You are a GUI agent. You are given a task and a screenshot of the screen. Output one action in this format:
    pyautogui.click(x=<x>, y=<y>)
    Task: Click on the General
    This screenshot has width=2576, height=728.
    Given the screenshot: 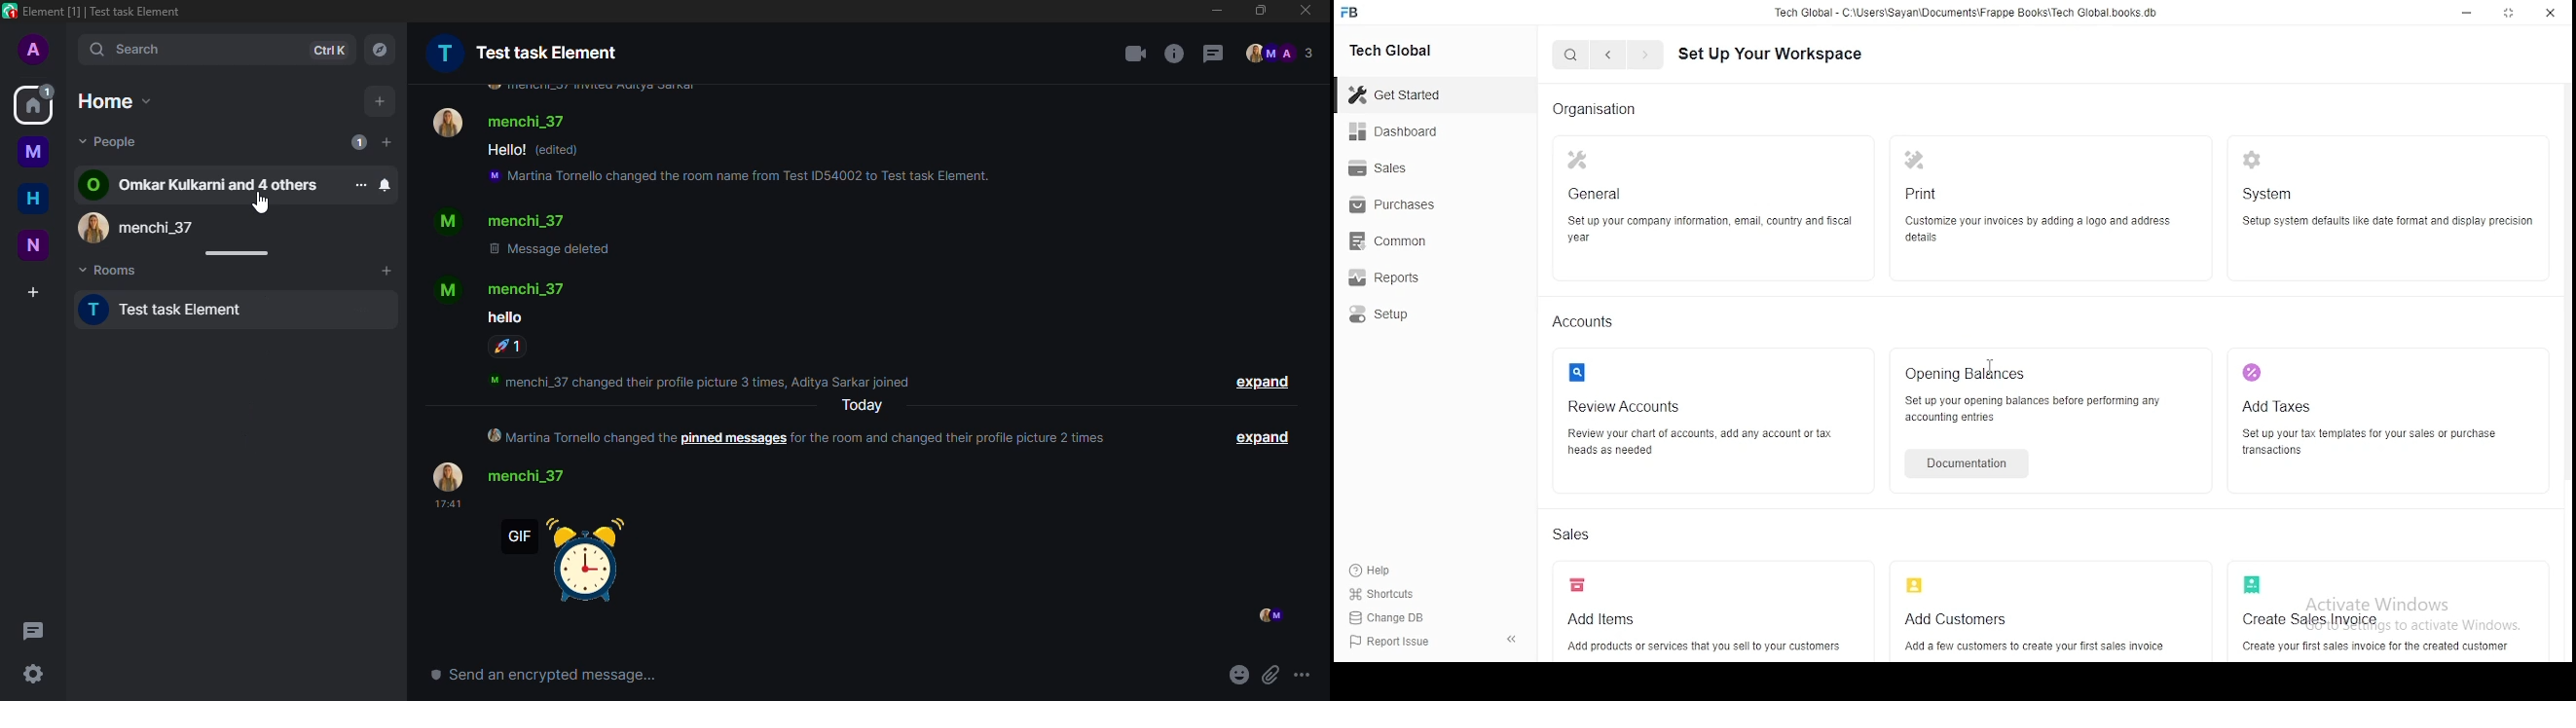 What is the action you would take?
    pyautogui.click(x=1710, y=204)
    